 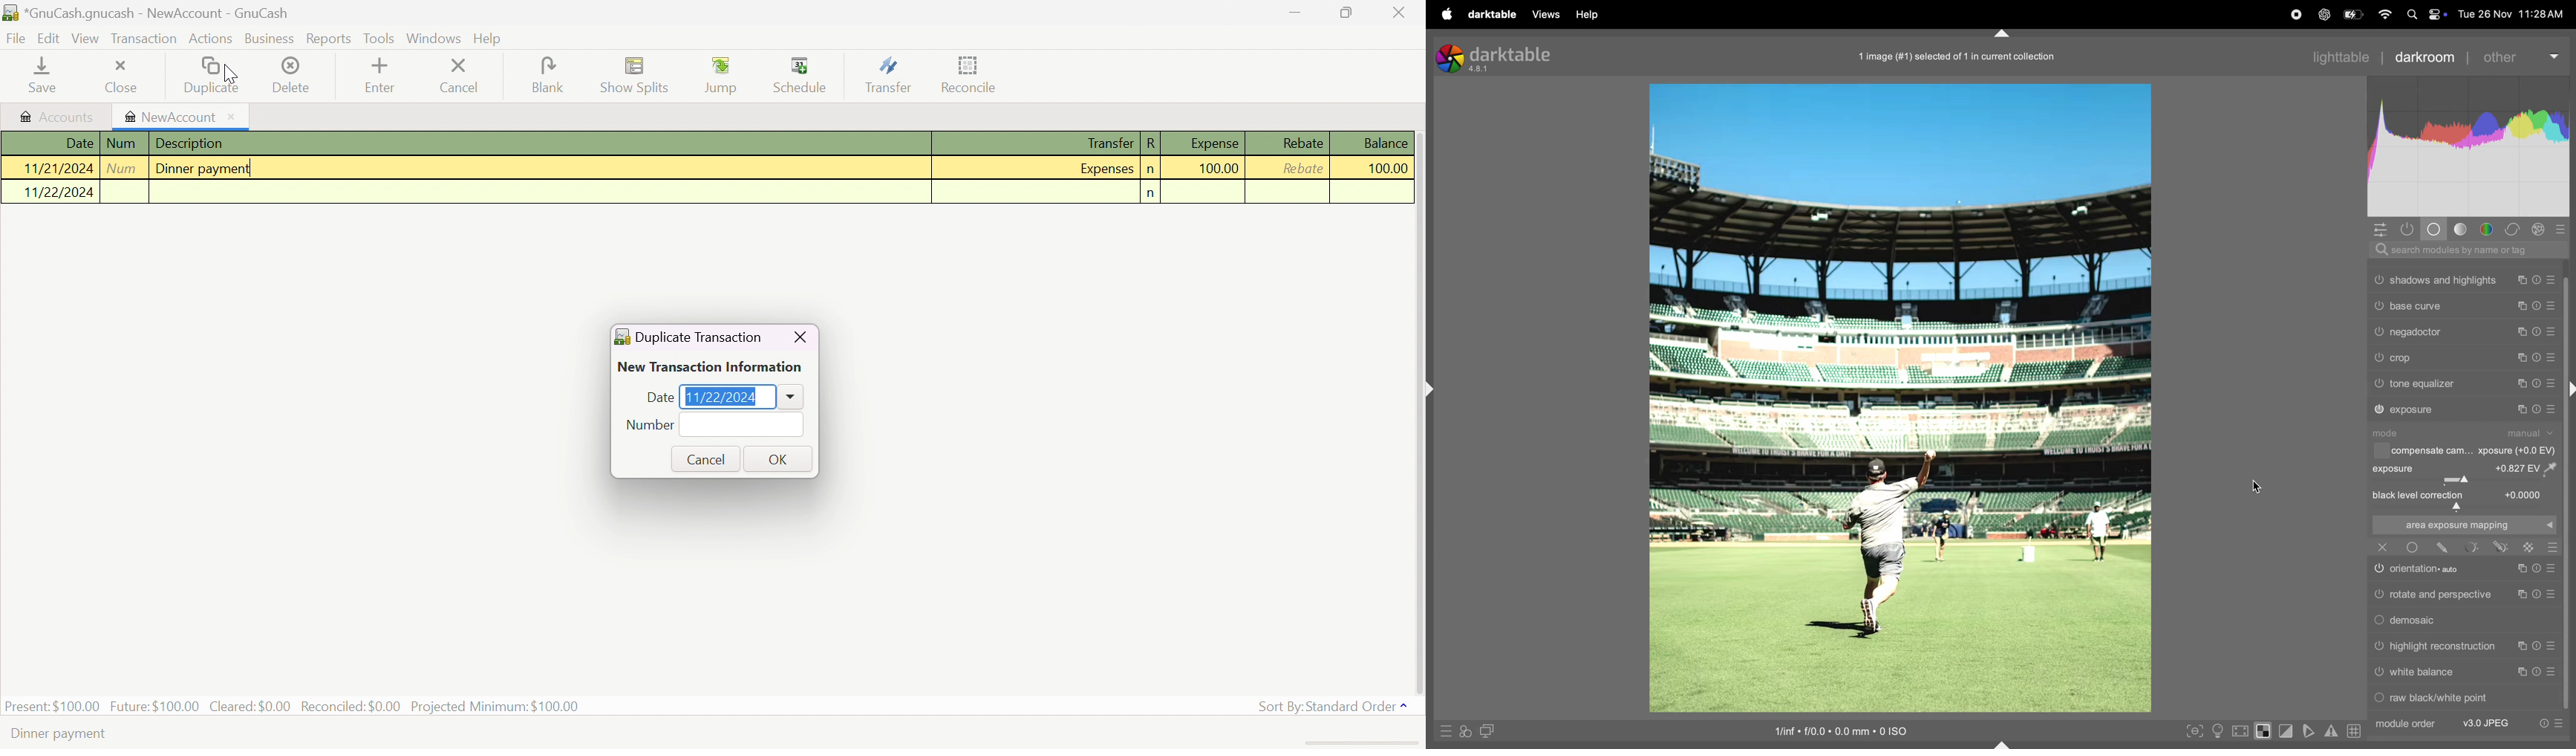 What do you see at coordinates (1148, 171) in the screenshot?
I see `n` at bounding box center [1148, 171].